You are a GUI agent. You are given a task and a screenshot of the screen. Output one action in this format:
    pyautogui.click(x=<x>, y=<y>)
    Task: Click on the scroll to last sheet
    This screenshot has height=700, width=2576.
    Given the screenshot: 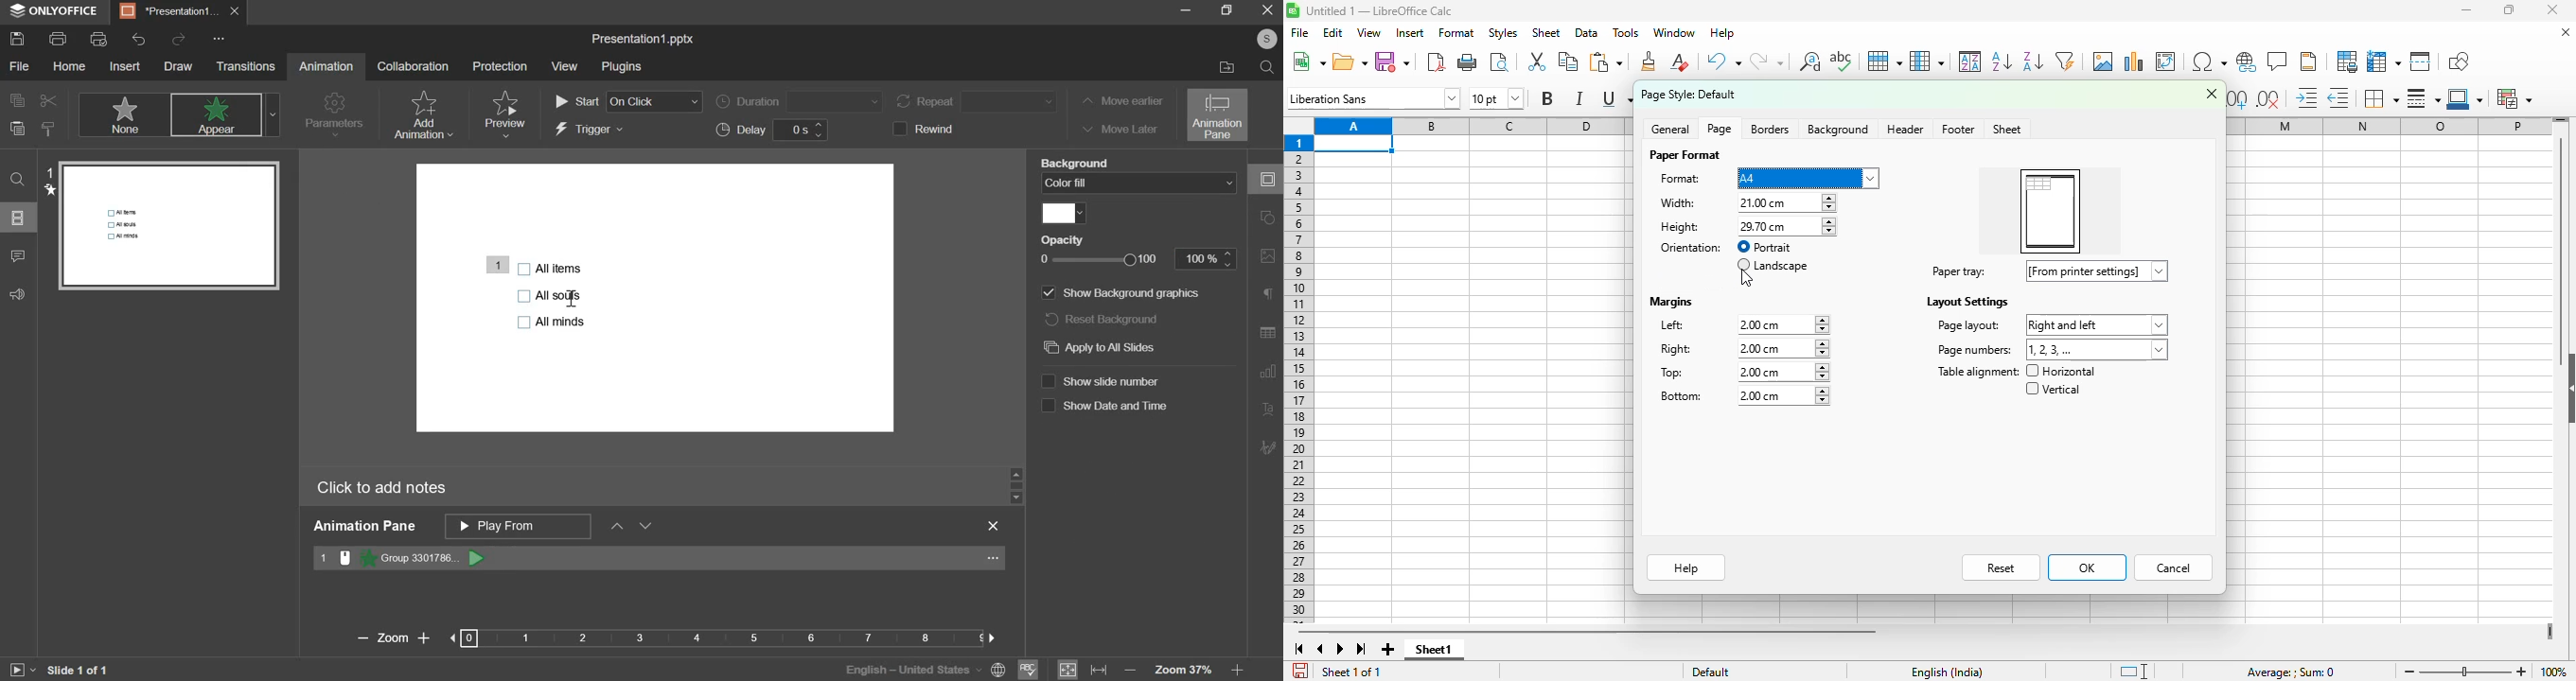 What is the action you would take?
    pyautogui.click(x=1362, y=649)
    